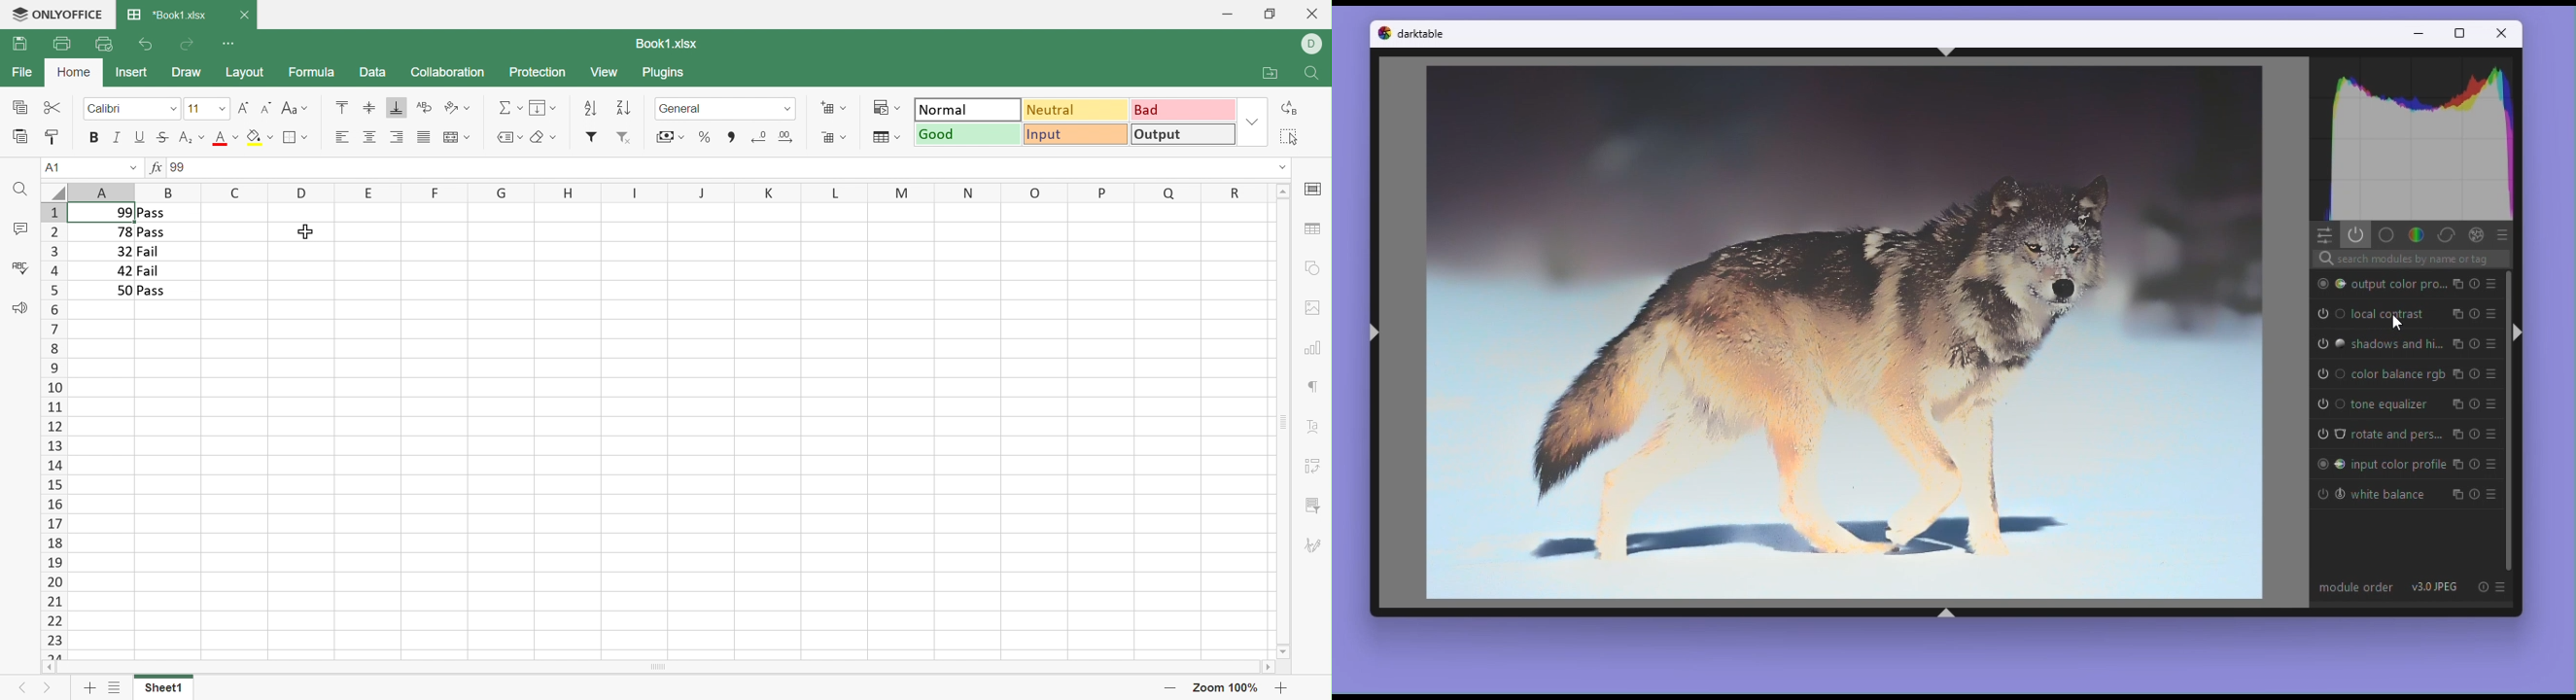  I want to click on Scroll down, so click(1285, 651).